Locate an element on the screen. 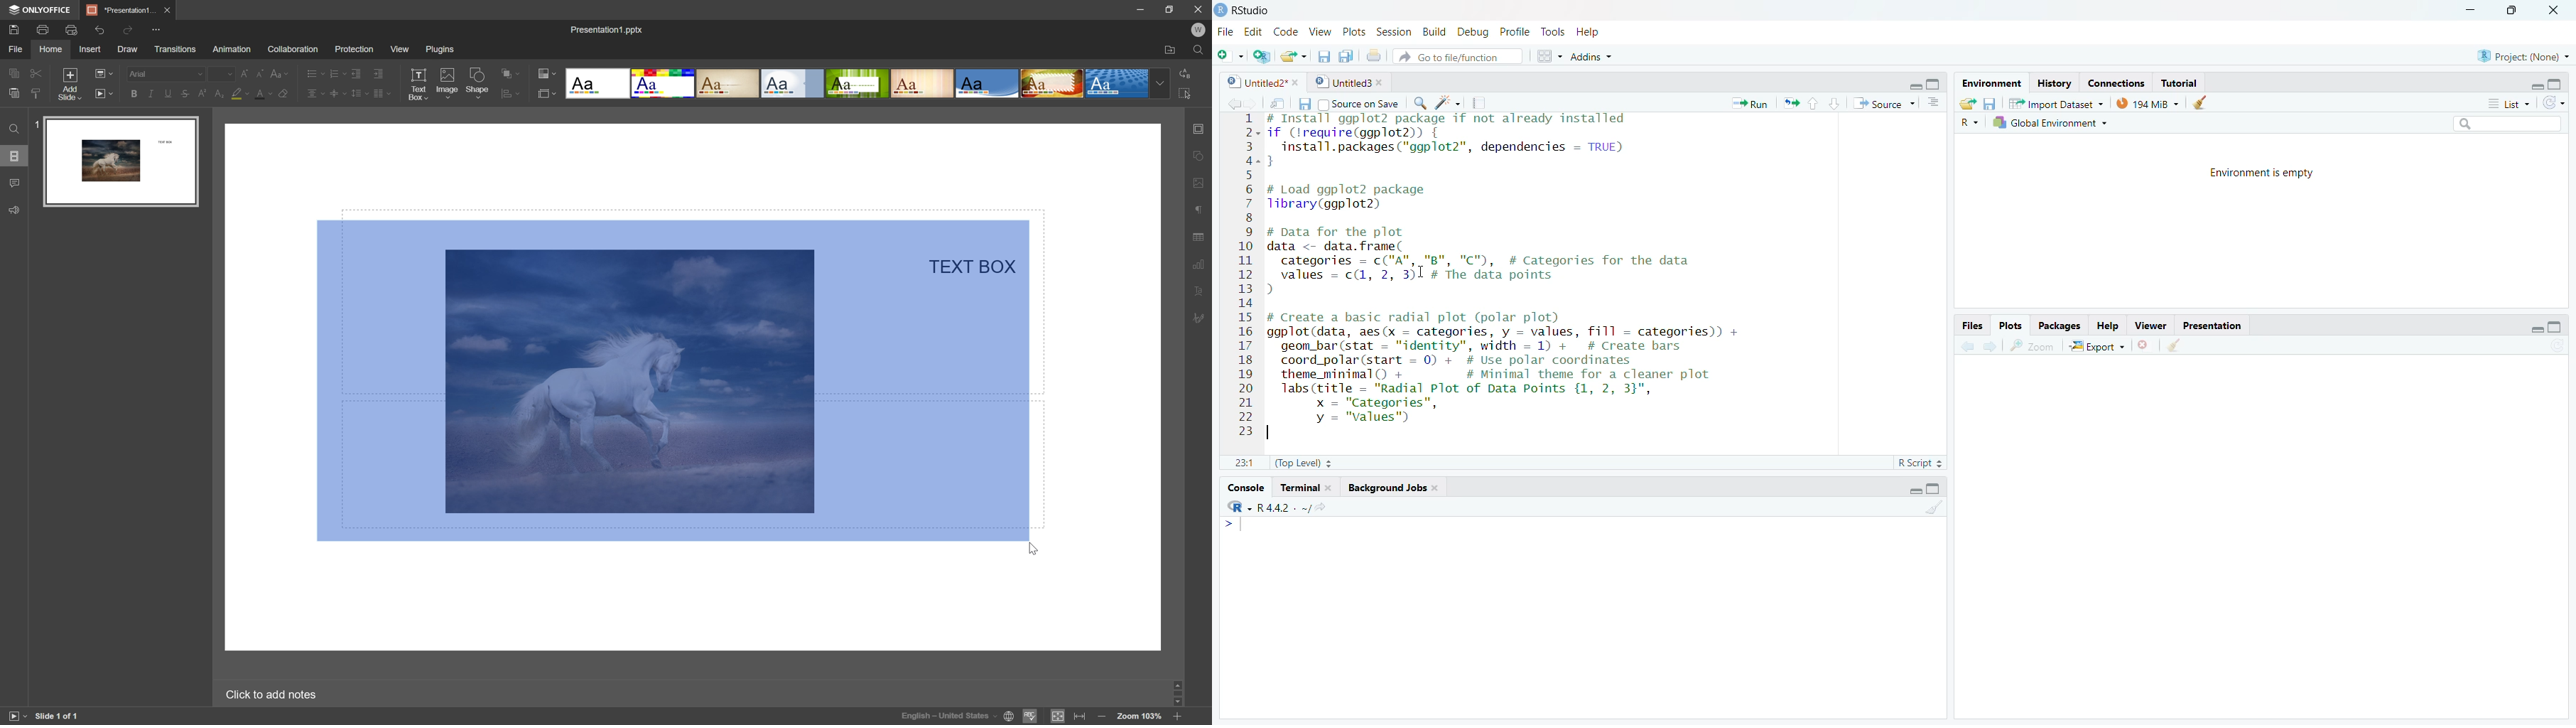  Source  is located at coordinates (1885, 104).